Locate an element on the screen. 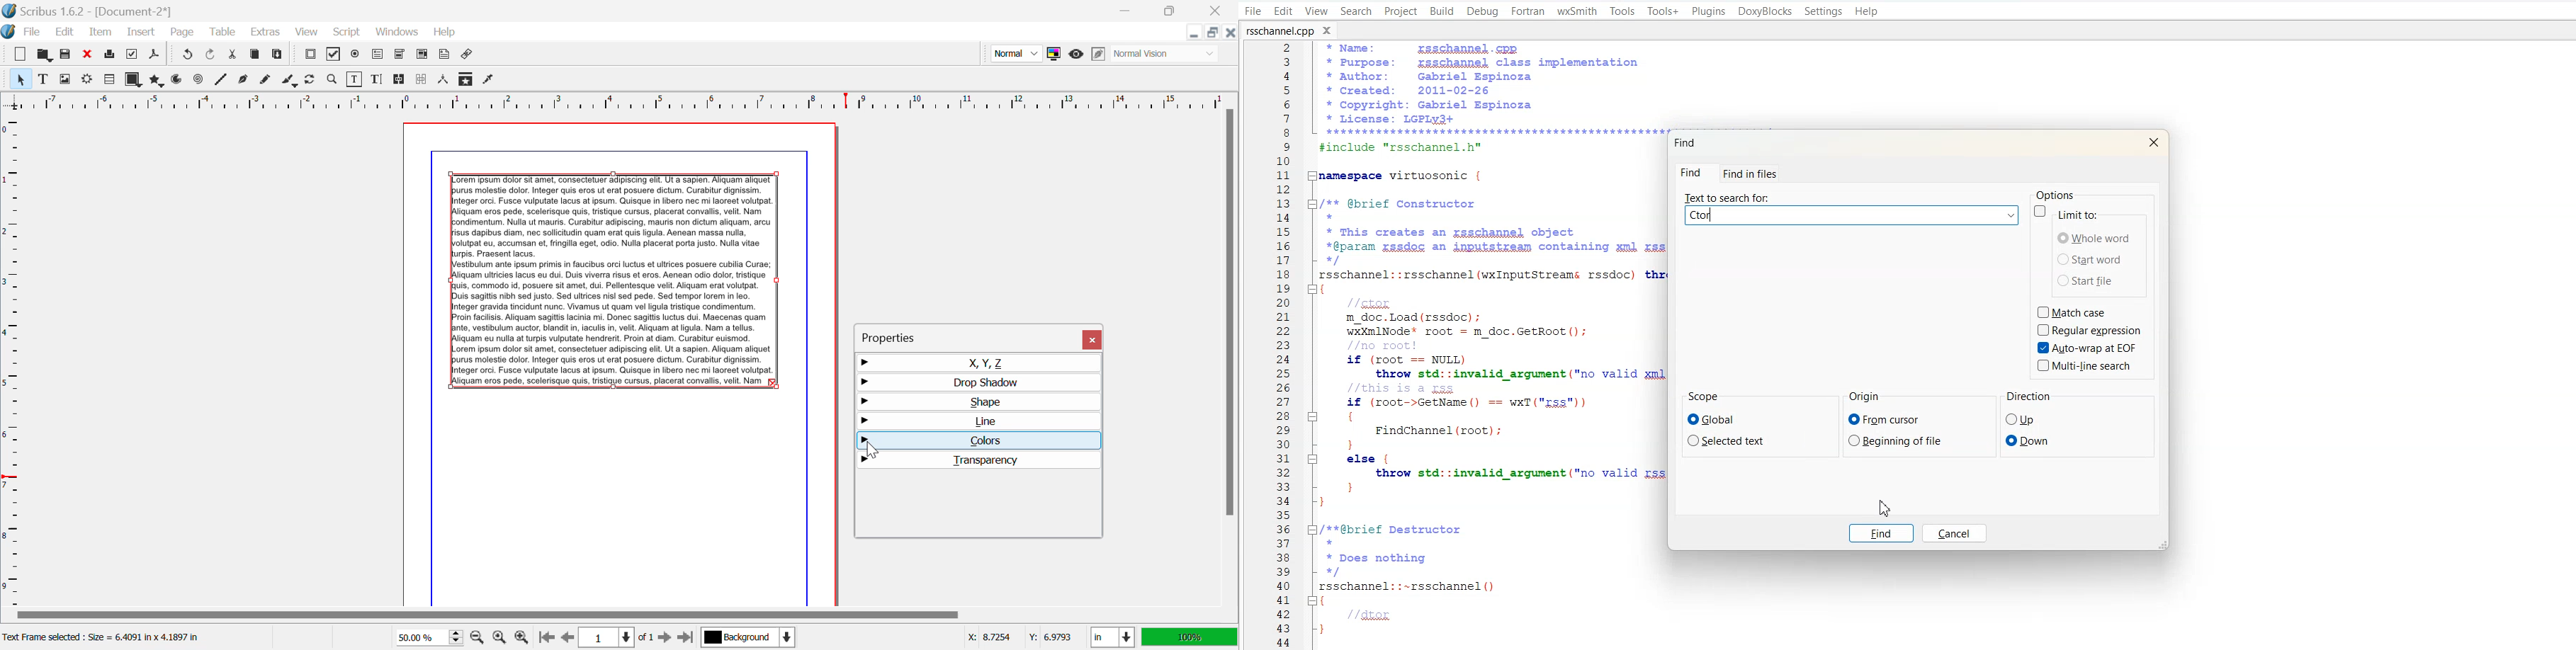 This screenshot has width=2576, height=672. Polygons is located at coordinates (155, 80).